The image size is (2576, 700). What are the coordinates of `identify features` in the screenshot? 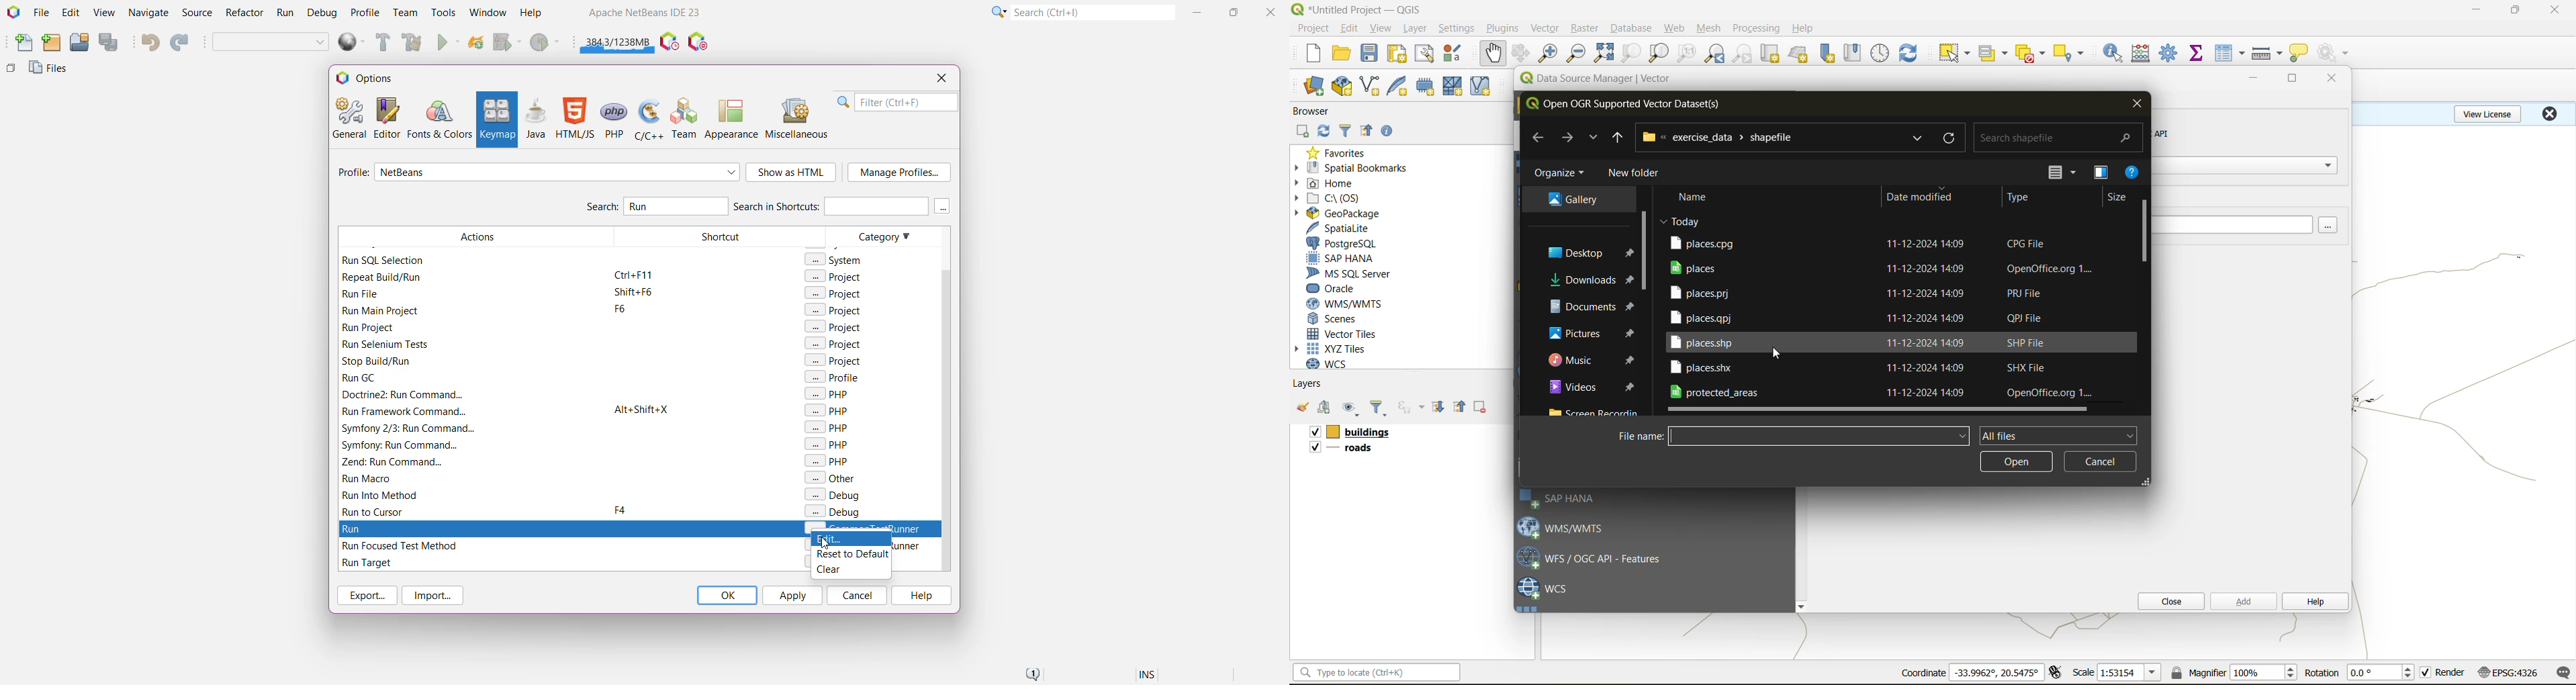 It's located at (2118, 53).